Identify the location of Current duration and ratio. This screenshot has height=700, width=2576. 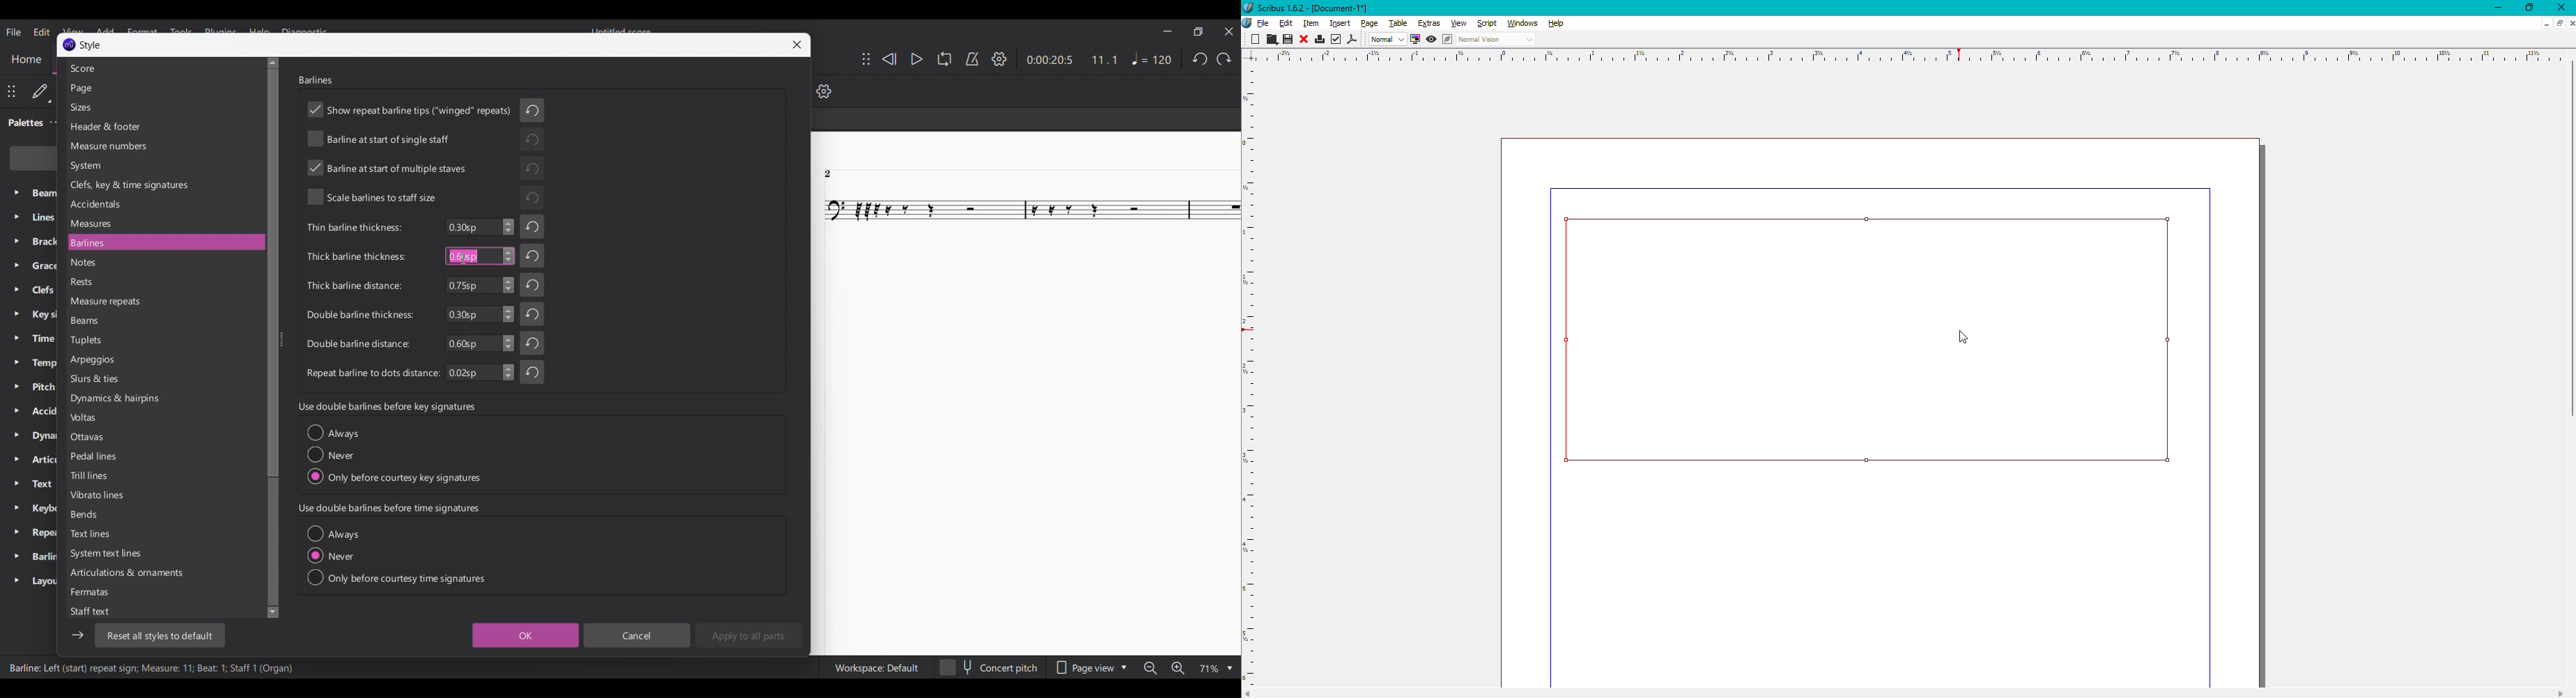
(1072, 60).